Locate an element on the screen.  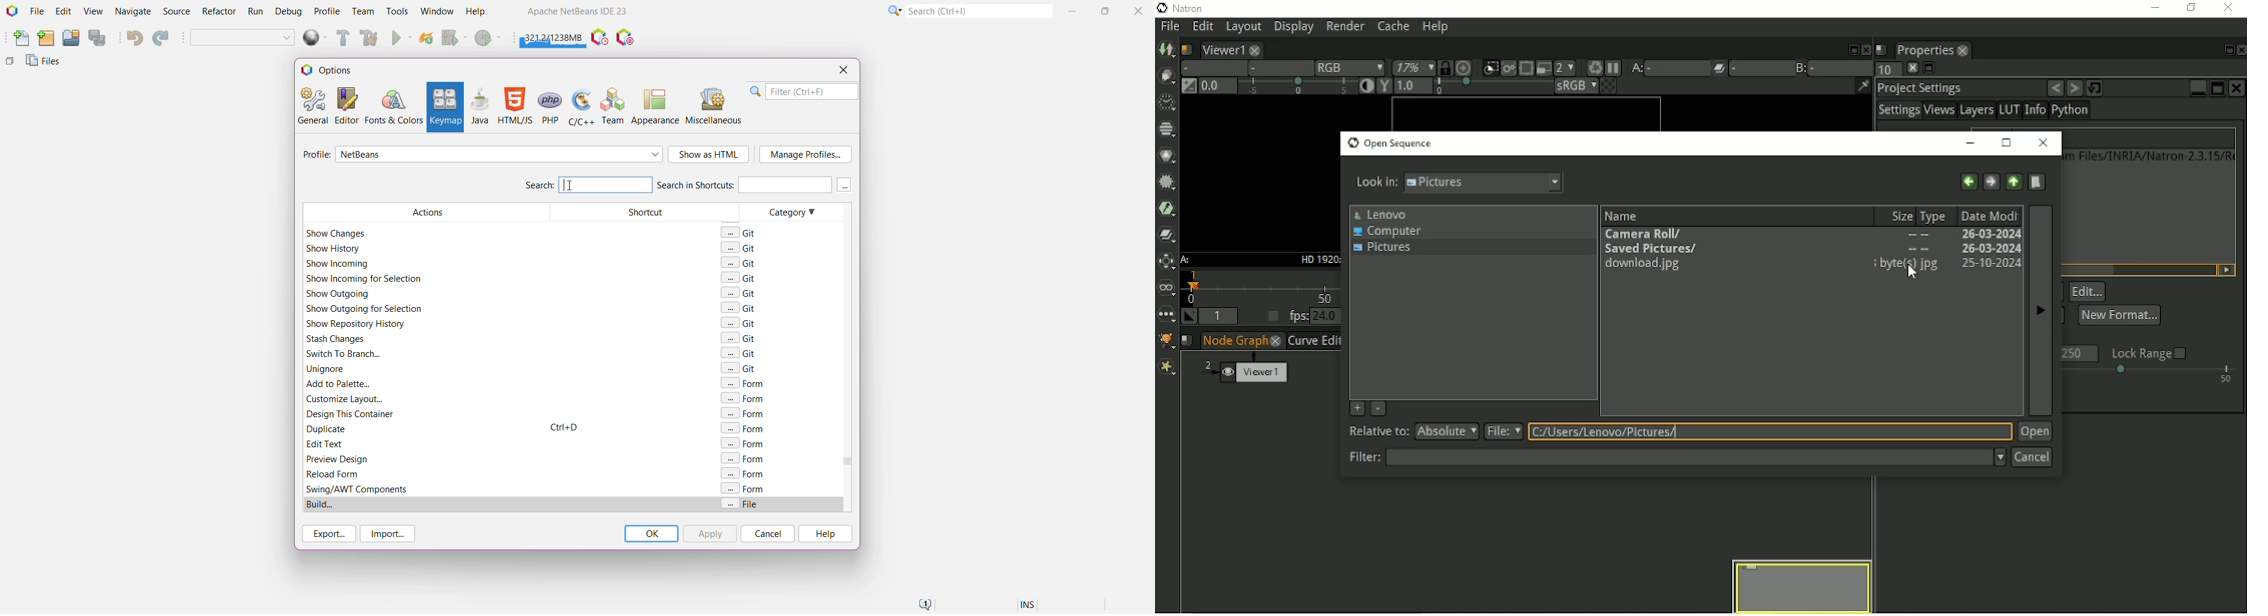
More keys is located at coordinates (845, 185).